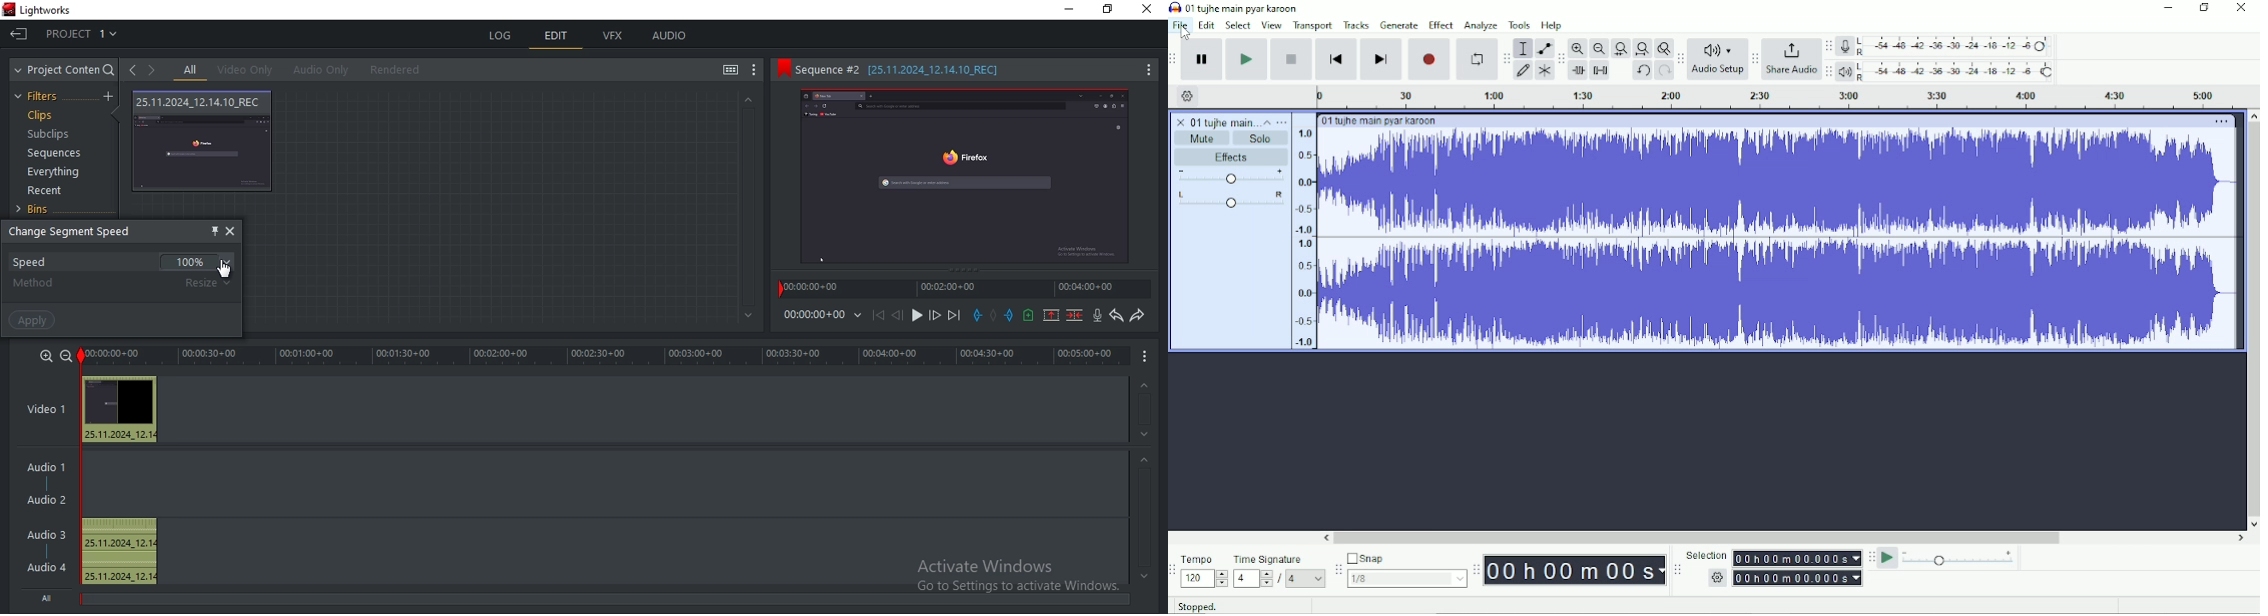  What do you see at coordinates (1525, 71) in the screenshot?
I see `Draw tool` at bounding box center [1525, 71].